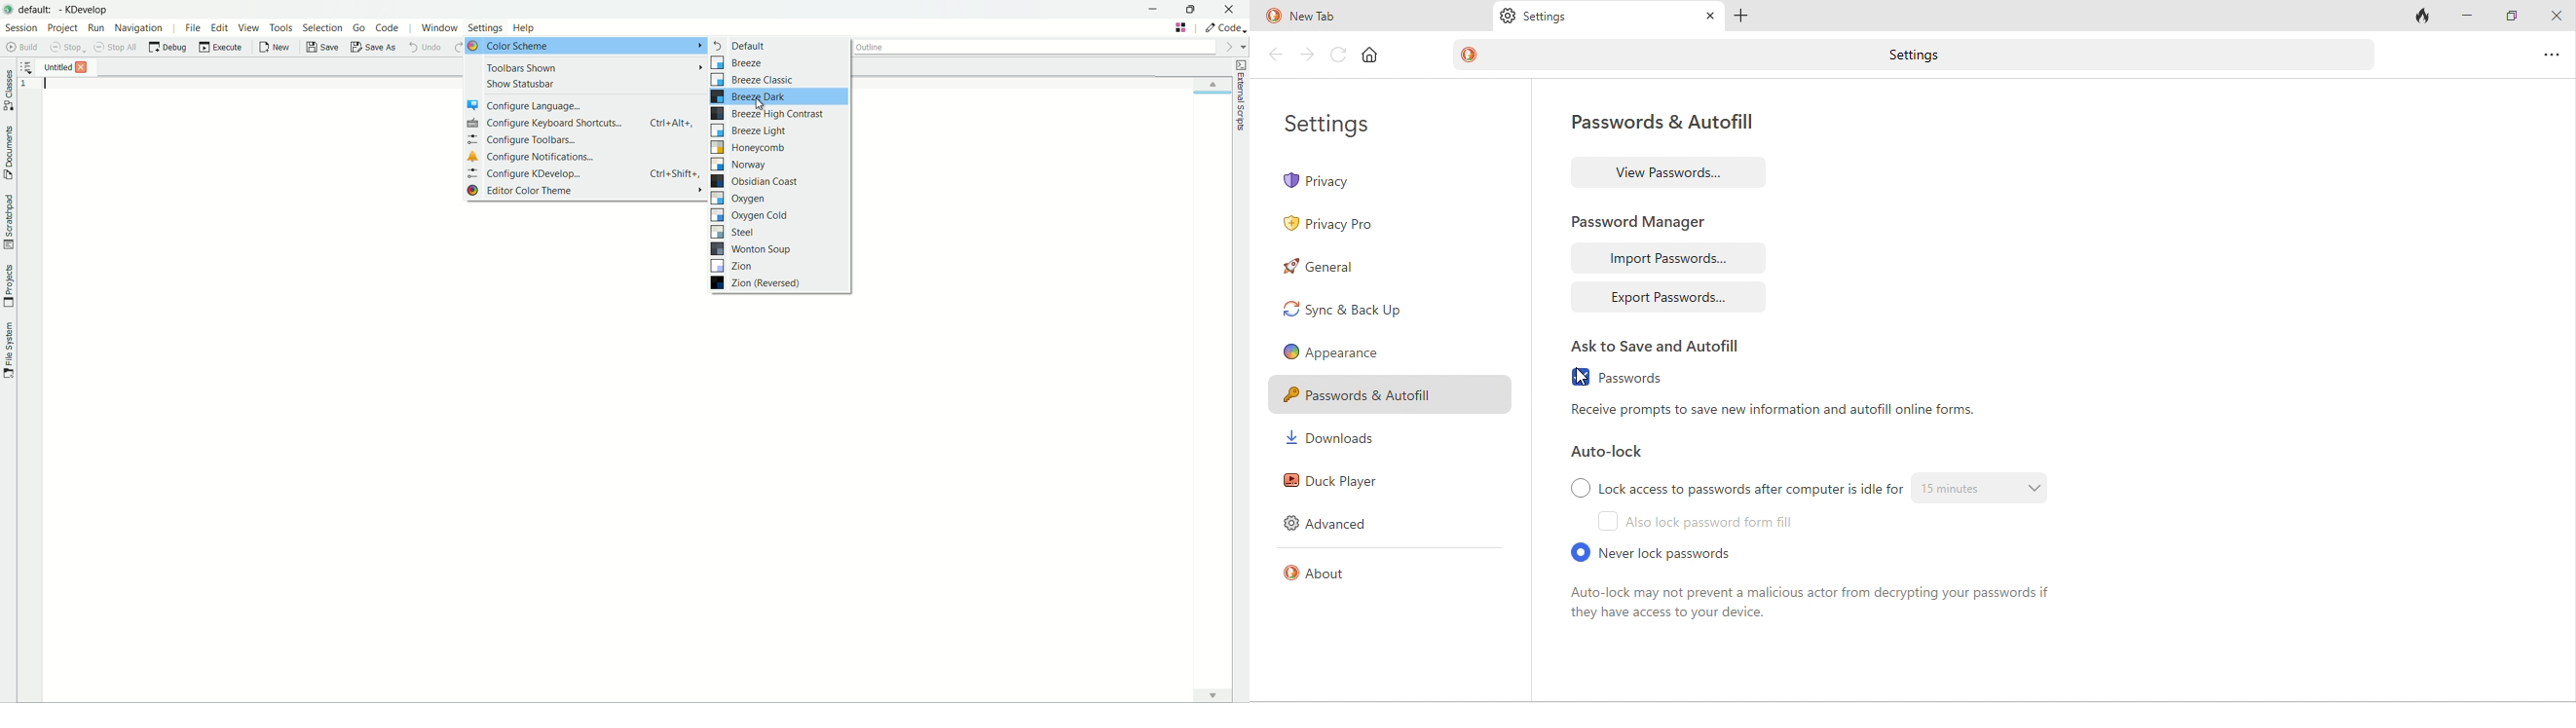 This screenshot has width=2576, height=728. Describe the element at coordinates (1651, 218) in the screenshot. I see `password manager` at that location.